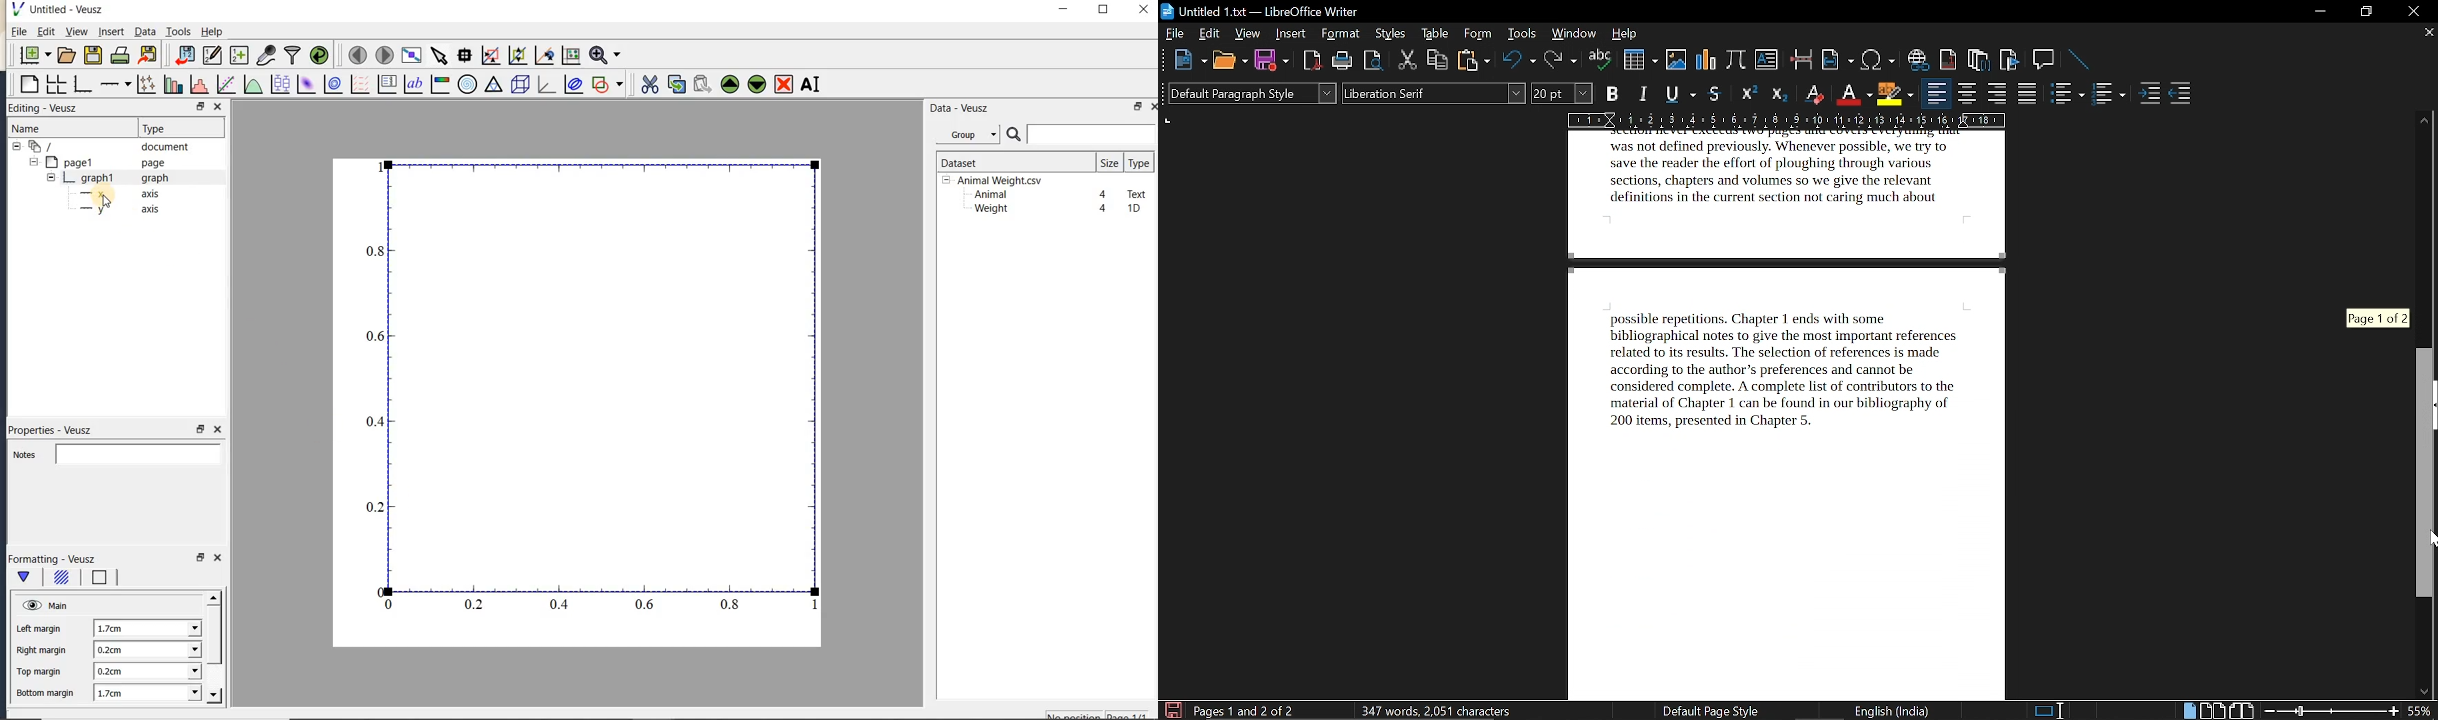  What do you see at coordinates (1877, 61) in the screenshot?
I see `insert symbol` at bounding box center [1877, 61].